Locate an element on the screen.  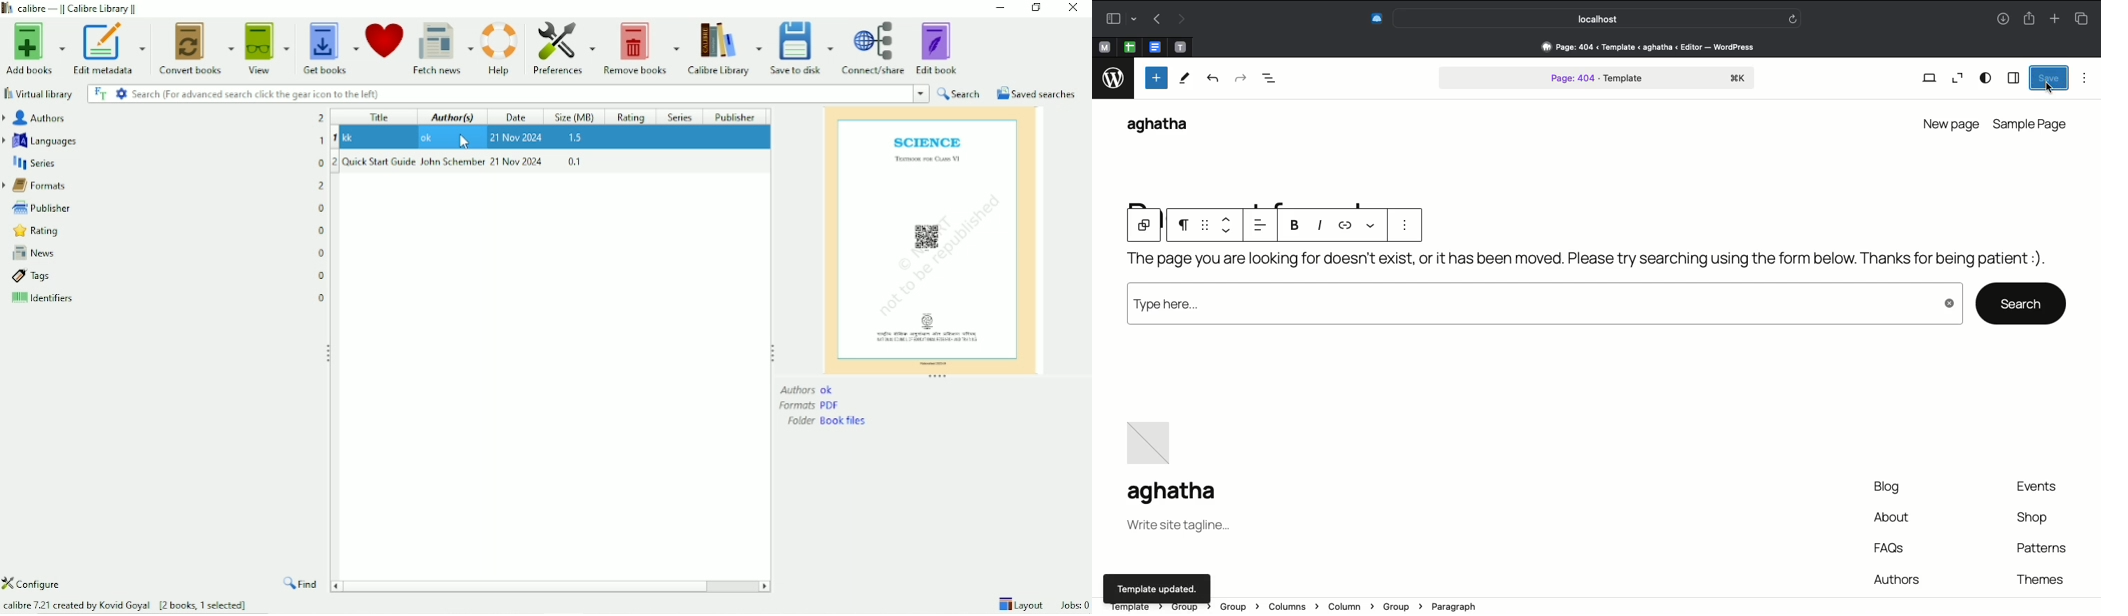
Search is located at coordinates (506, 93).